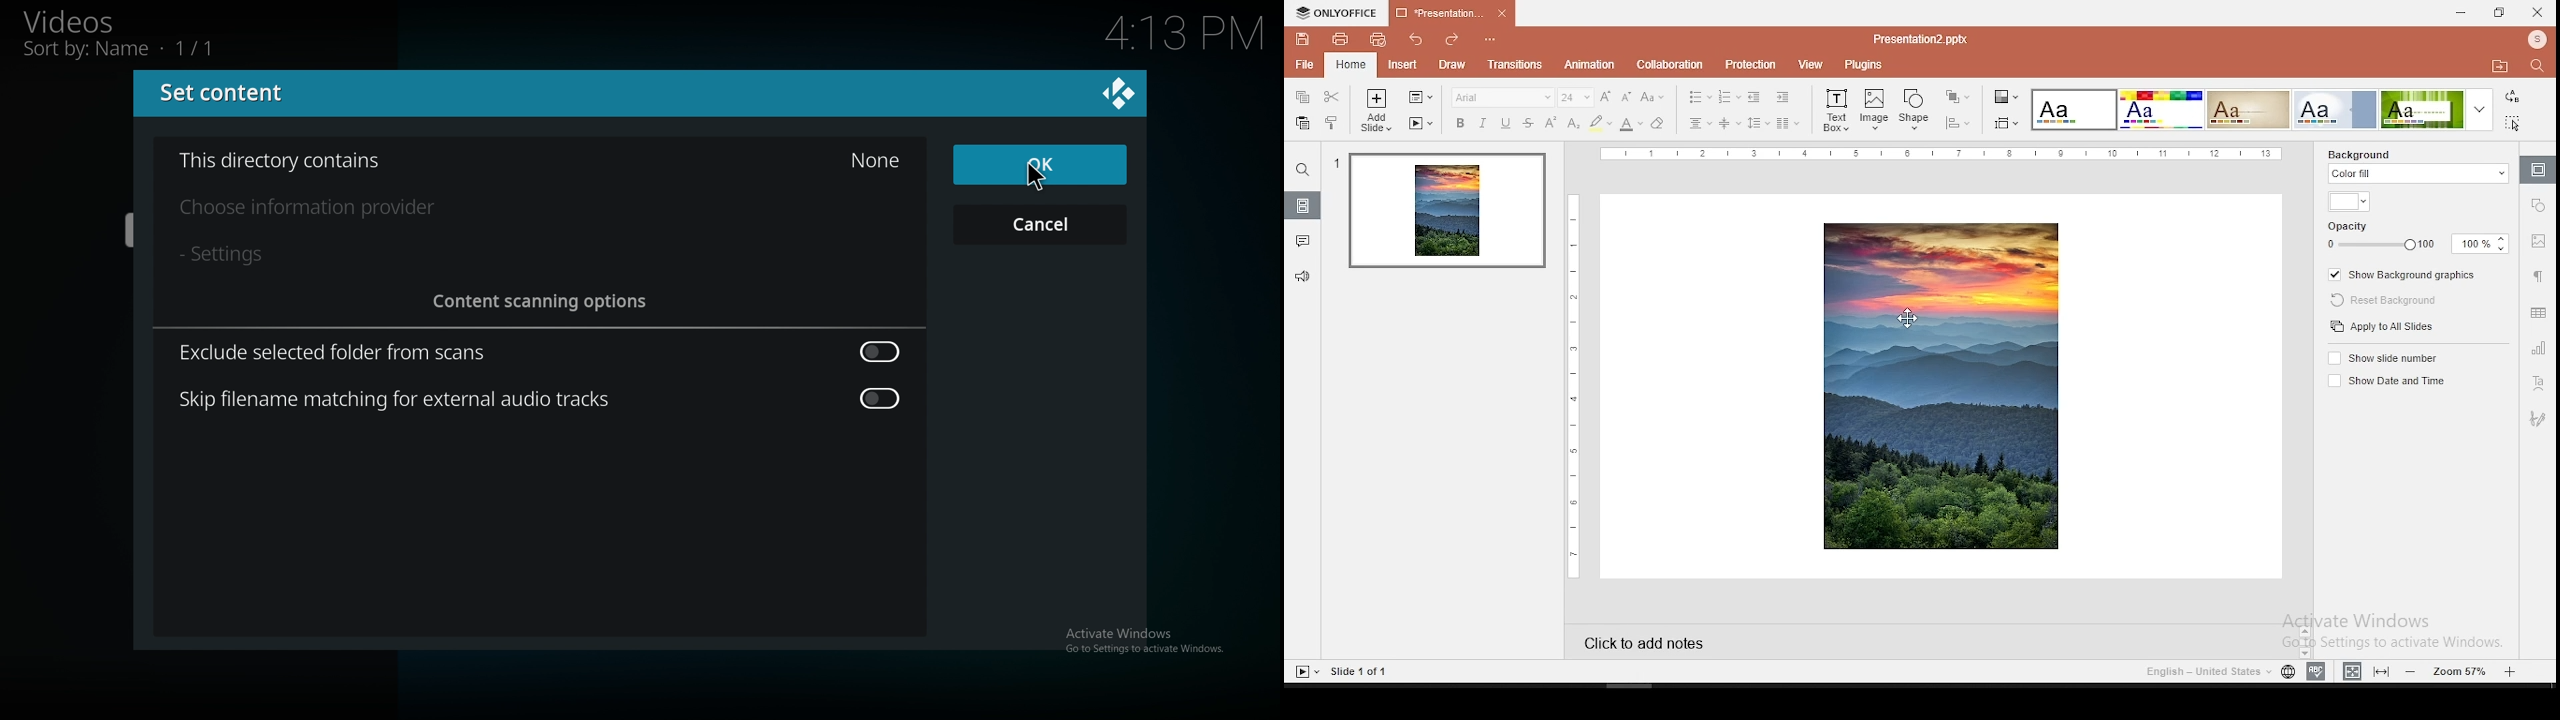  I want to click on on, so click(882, 399).